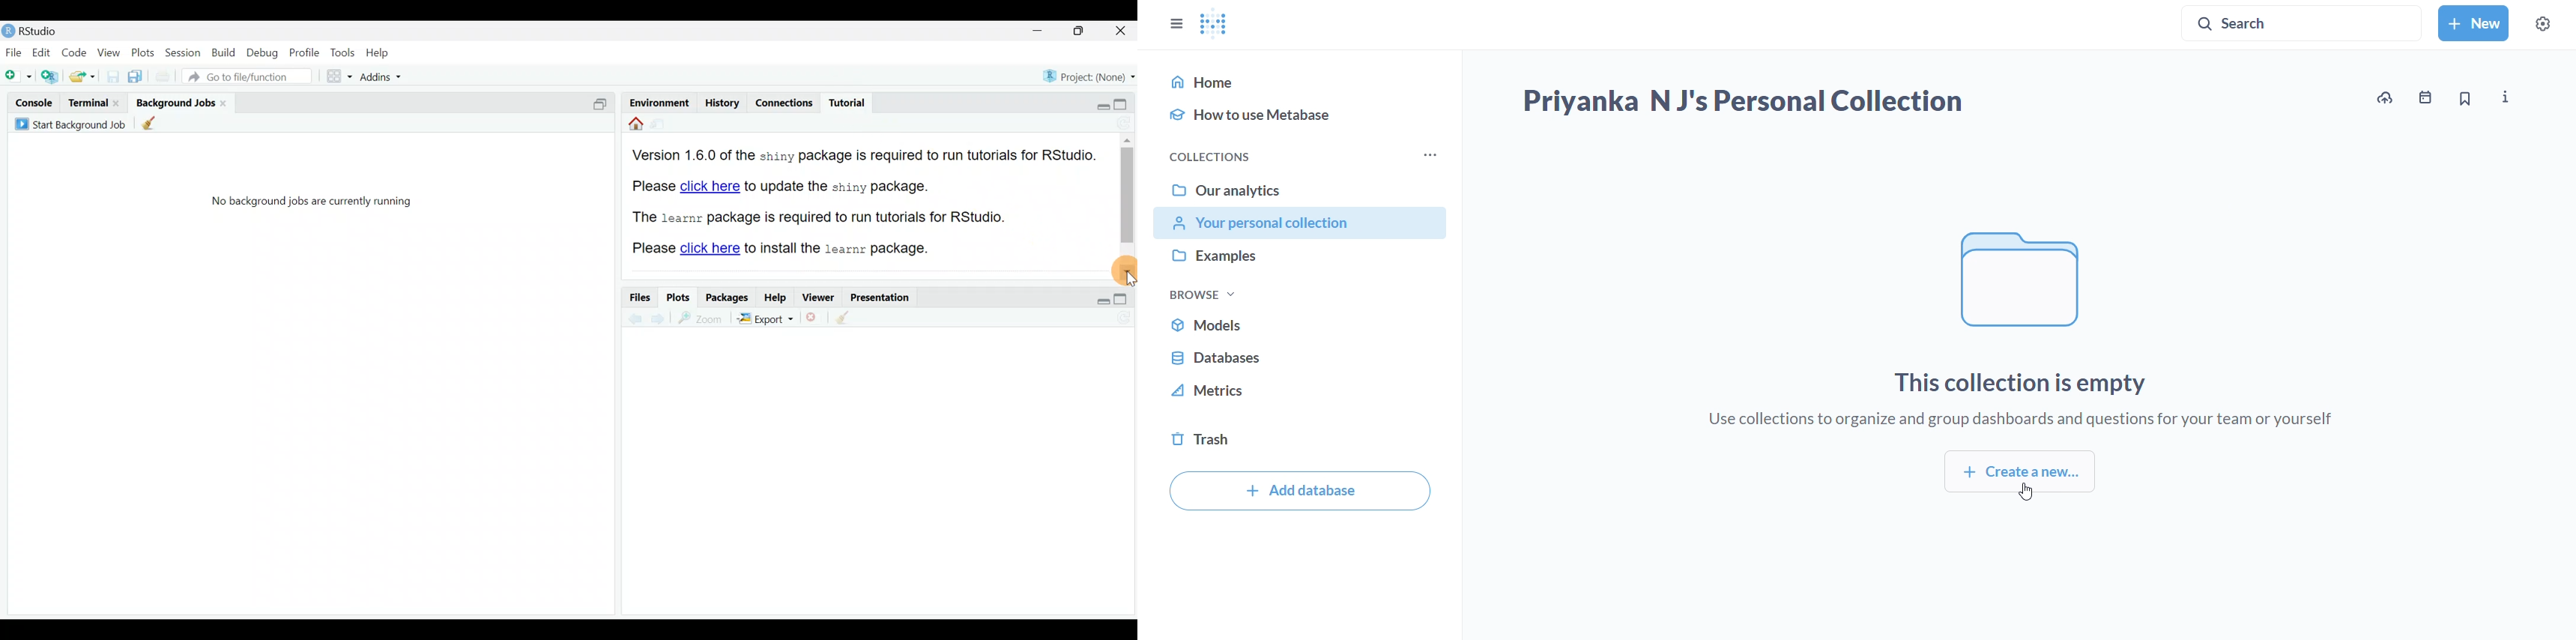 This screenshot has width=2576, height=644. I want to click on No background jobs are currently running, so click(318, 204).